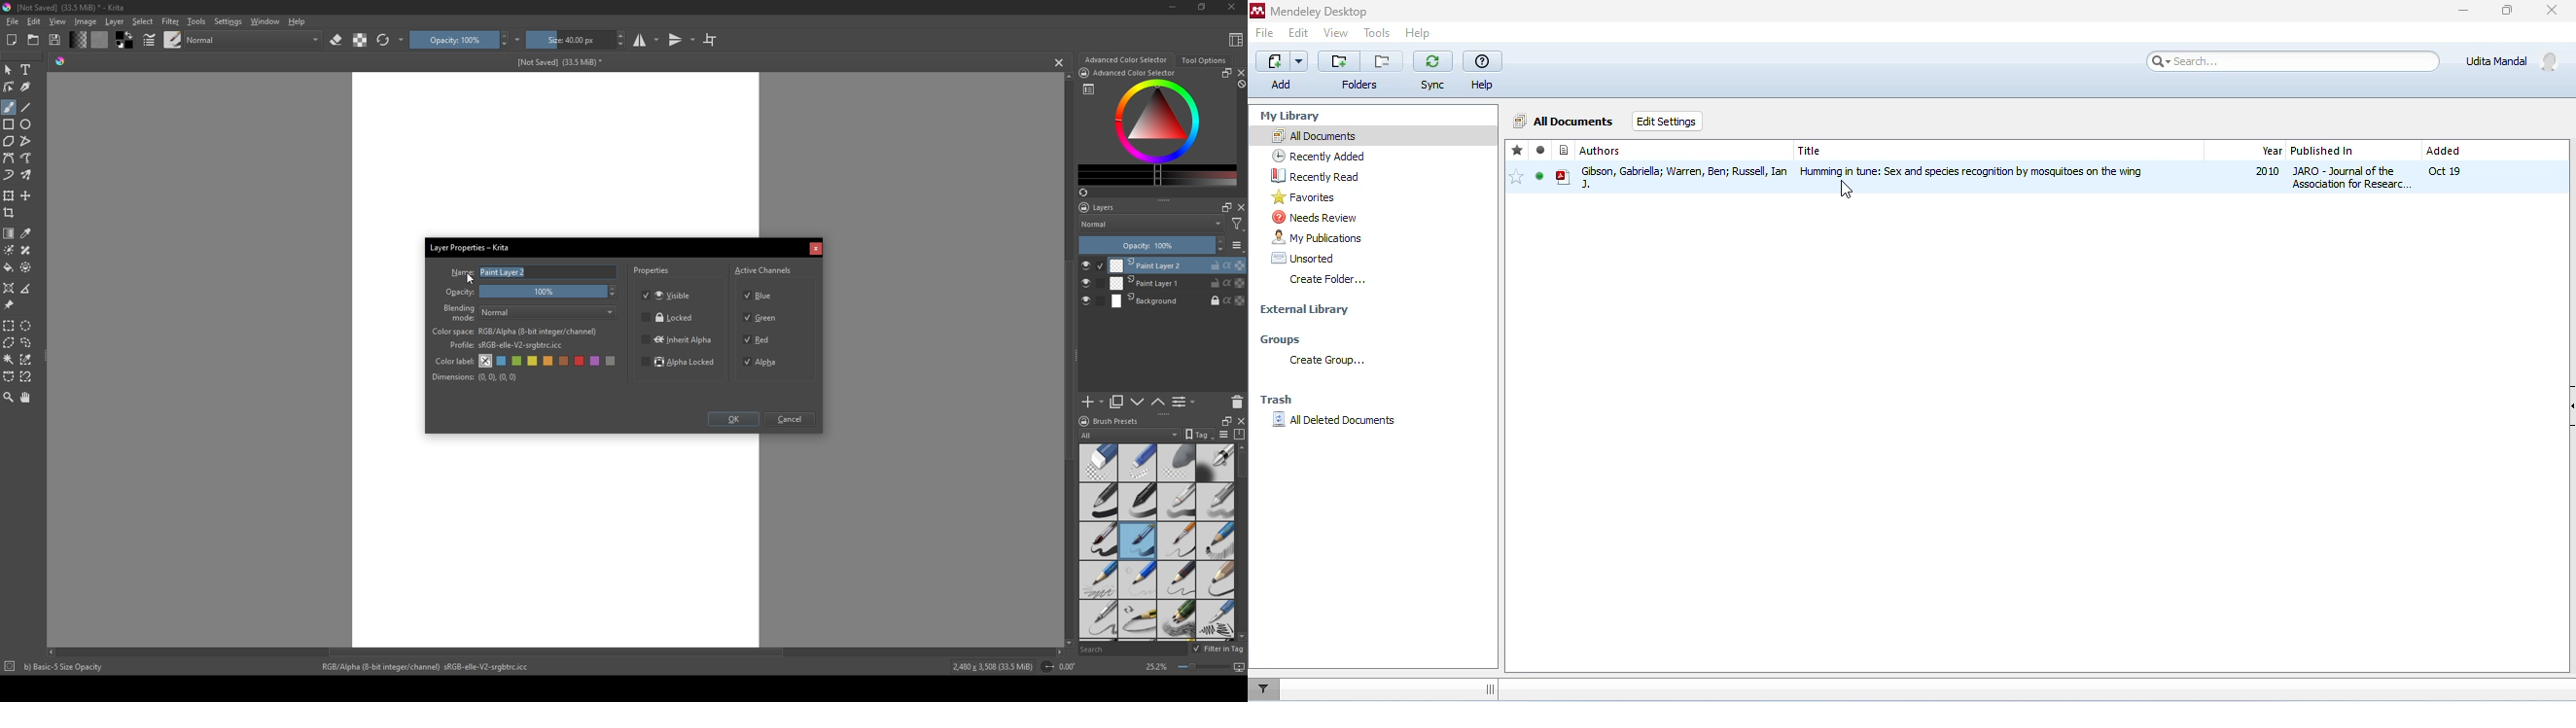 The image size is (2576, 728). Describe the element at coordinates (557, 62) in the screenshot. I see `[Not Saved] (33.5 MiB)` at that location.